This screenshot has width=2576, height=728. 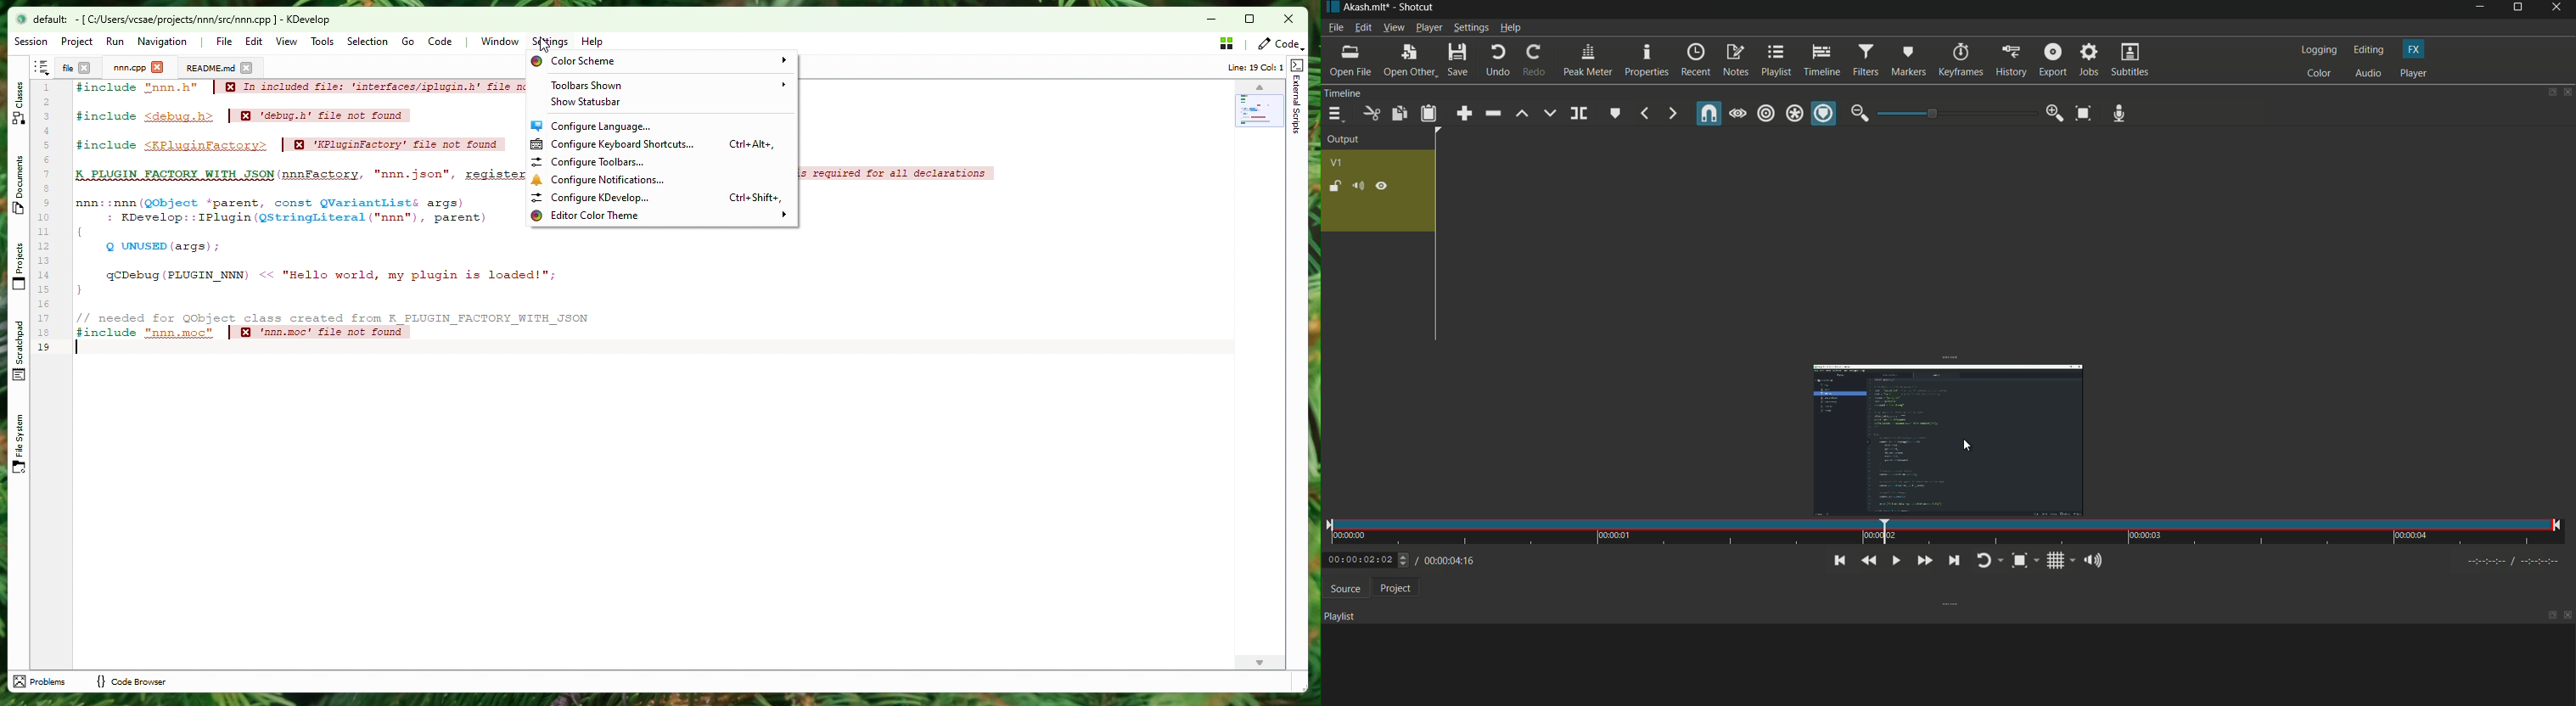 What do you see at coordinates (1451, 560) in the screenshot?
I see ` / 00:00:04:16` at bounding box center [1451, 560].